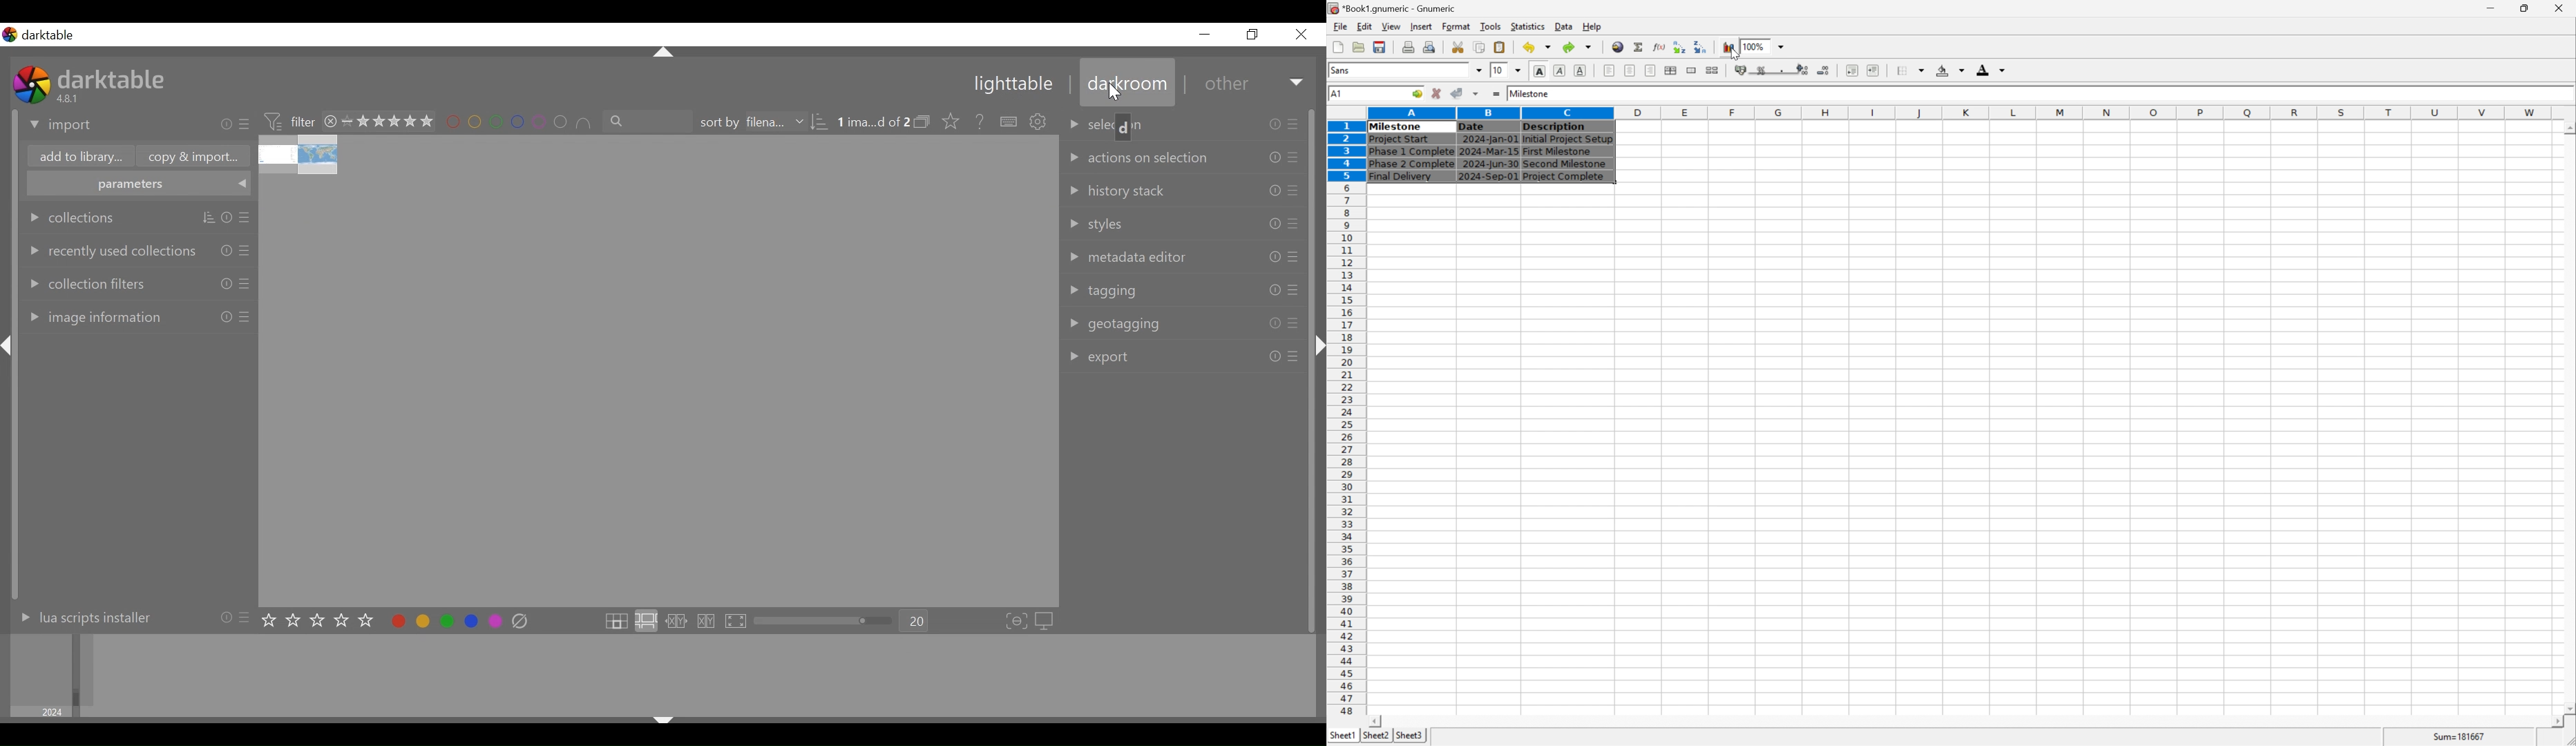 The image size is (2576, 756). I want to click on sort by, so click(763, 123).